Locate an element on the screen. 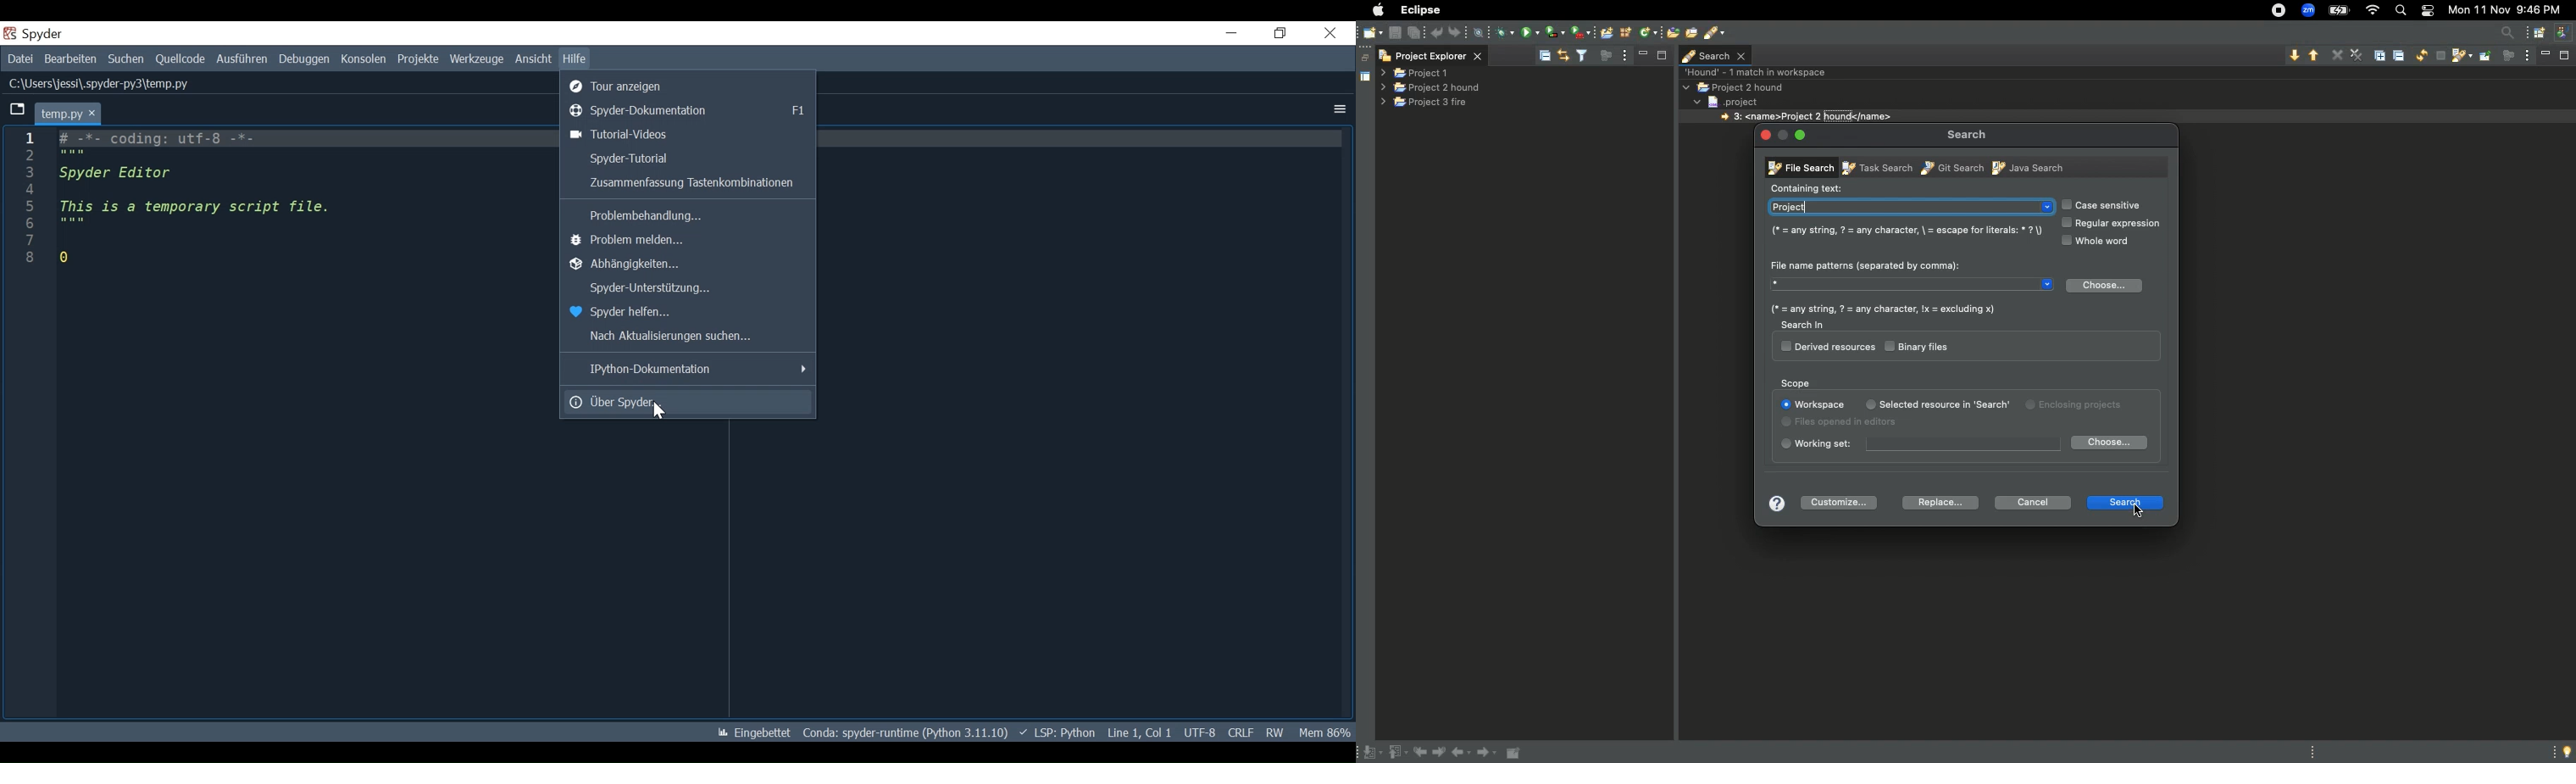 Image resolution: width=2576 pixels, height=784 pixels. undo is located at coordinates (1436, 31).